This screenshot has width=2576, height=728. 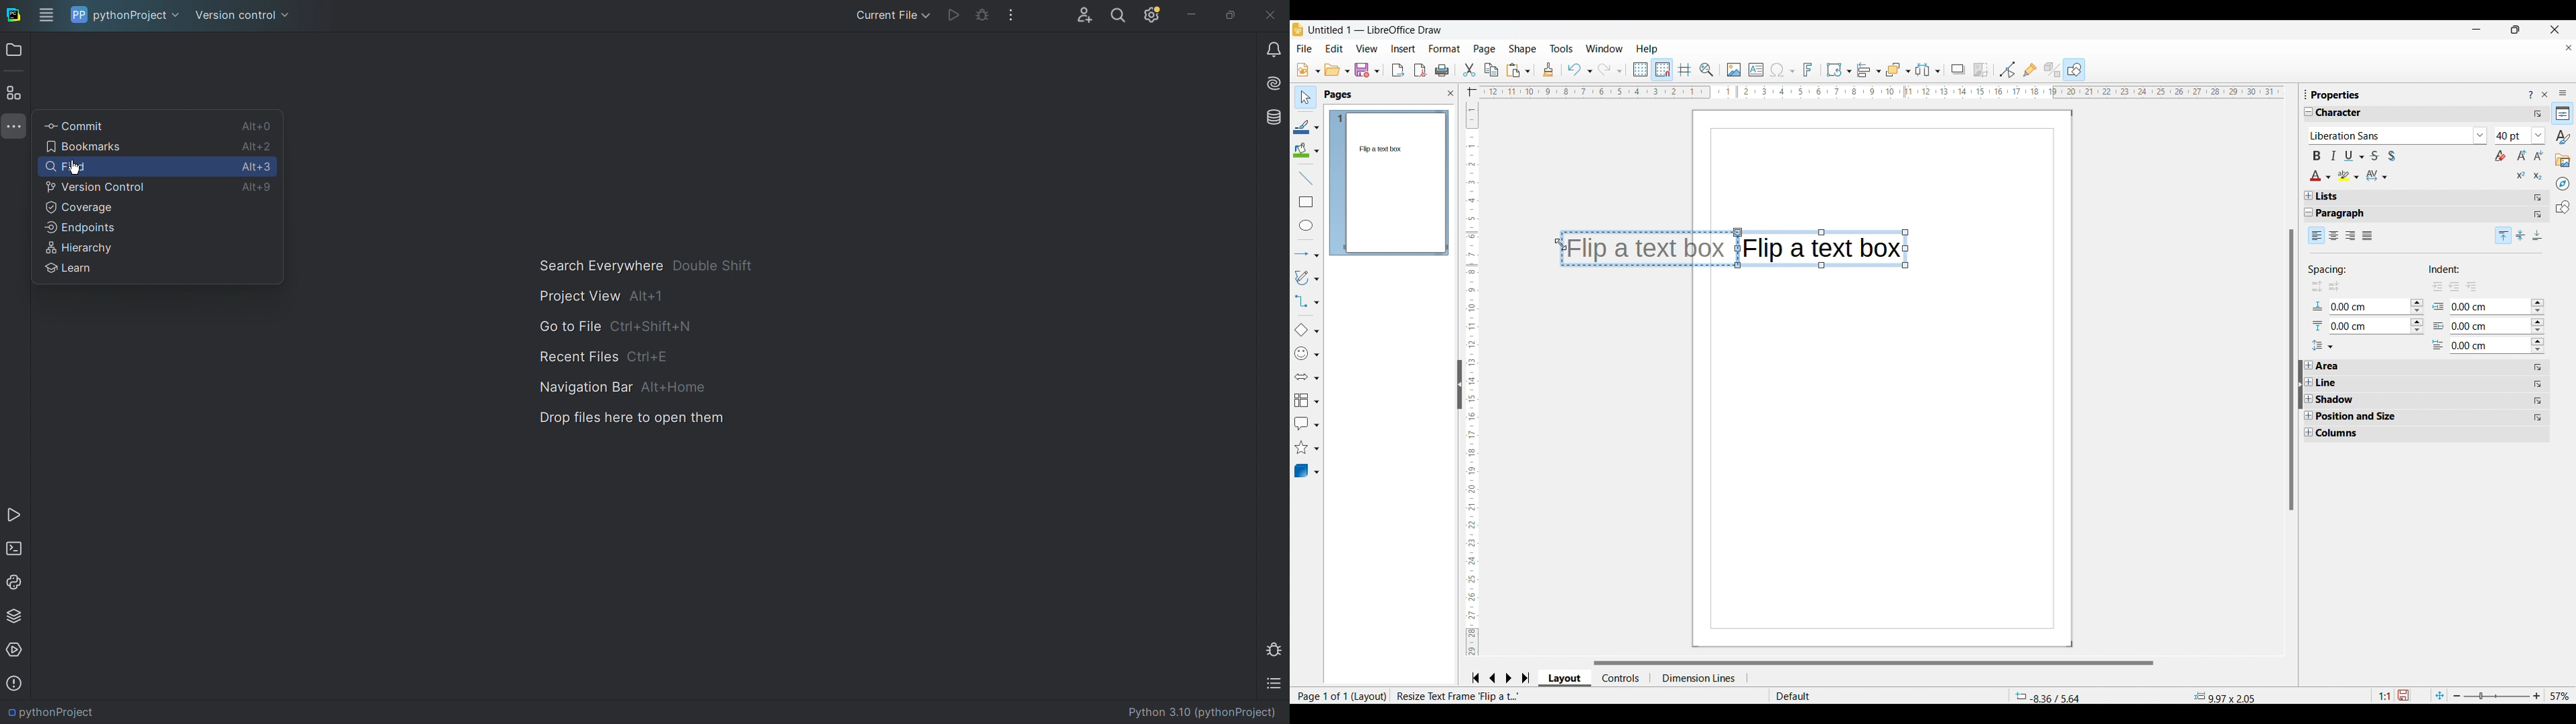 What do you see at coordinates (1735, 70) in the screenshot?
I see `Insert image` at bounding box center [1735, 70].